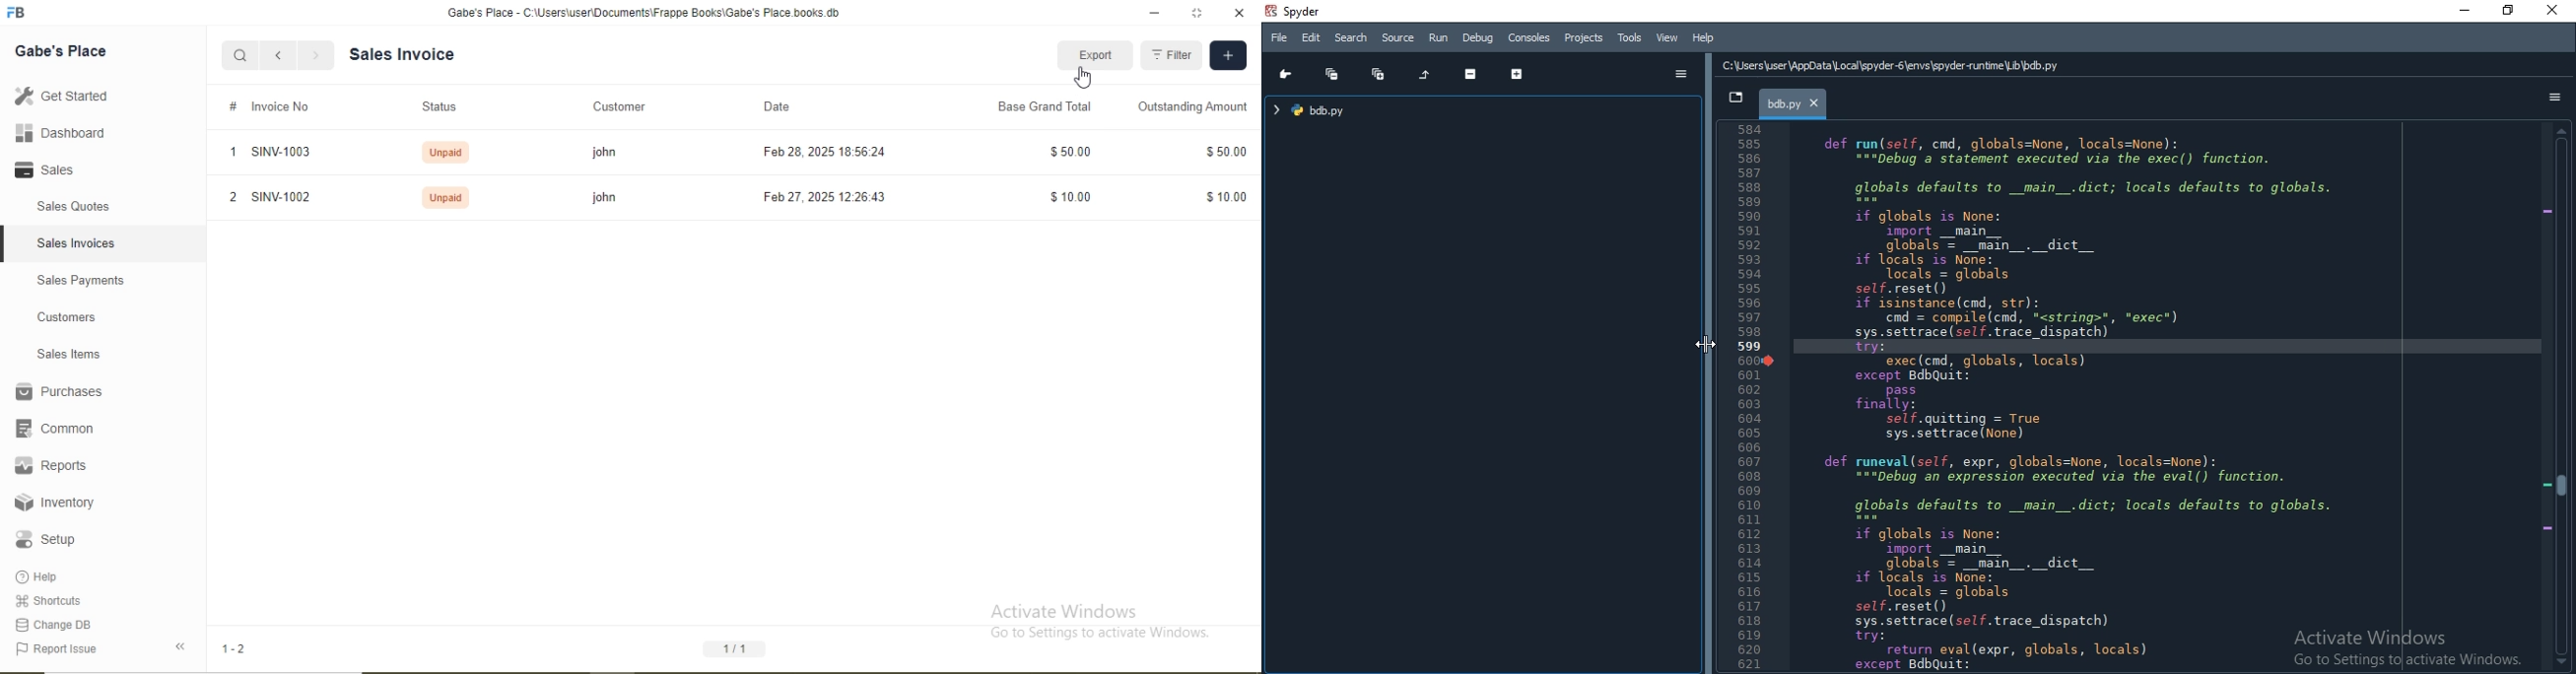  What do you see at coordinates (1295, 12) in the screenshot?
I see `spyder` at bounding box center [1295, 12].